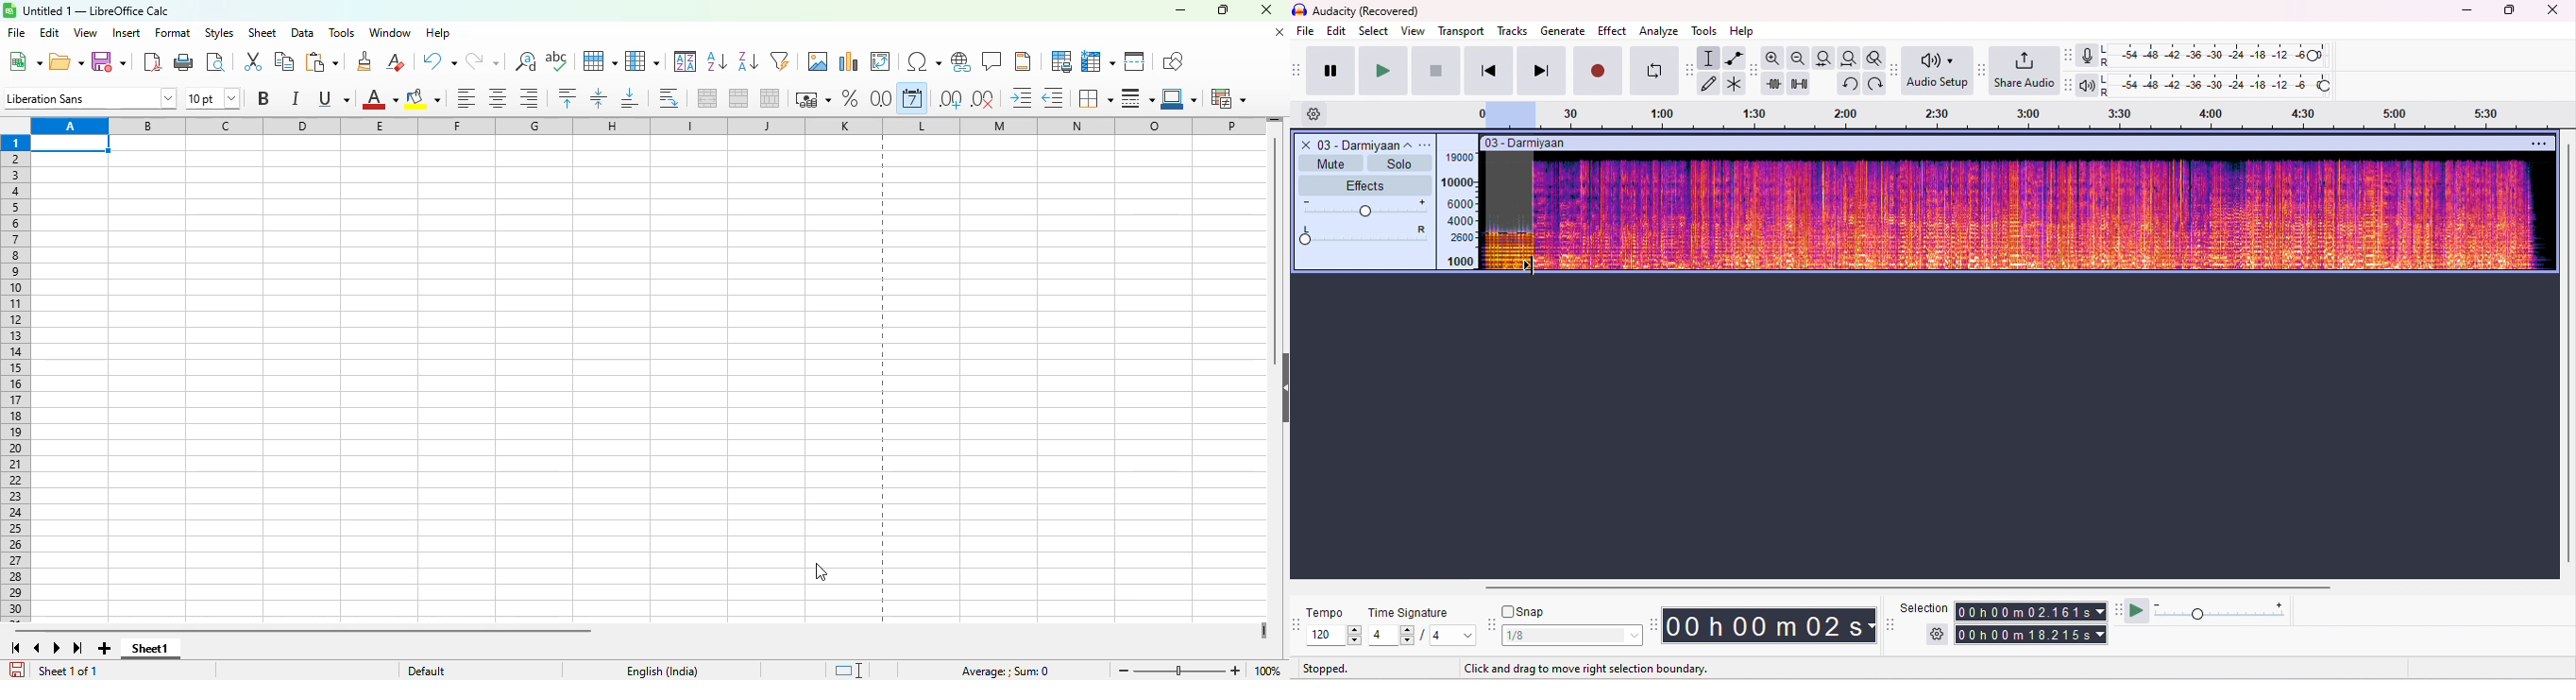  Describe the element at coordinates (598, 98) in the screenshot. I see `center vertically` at that location.